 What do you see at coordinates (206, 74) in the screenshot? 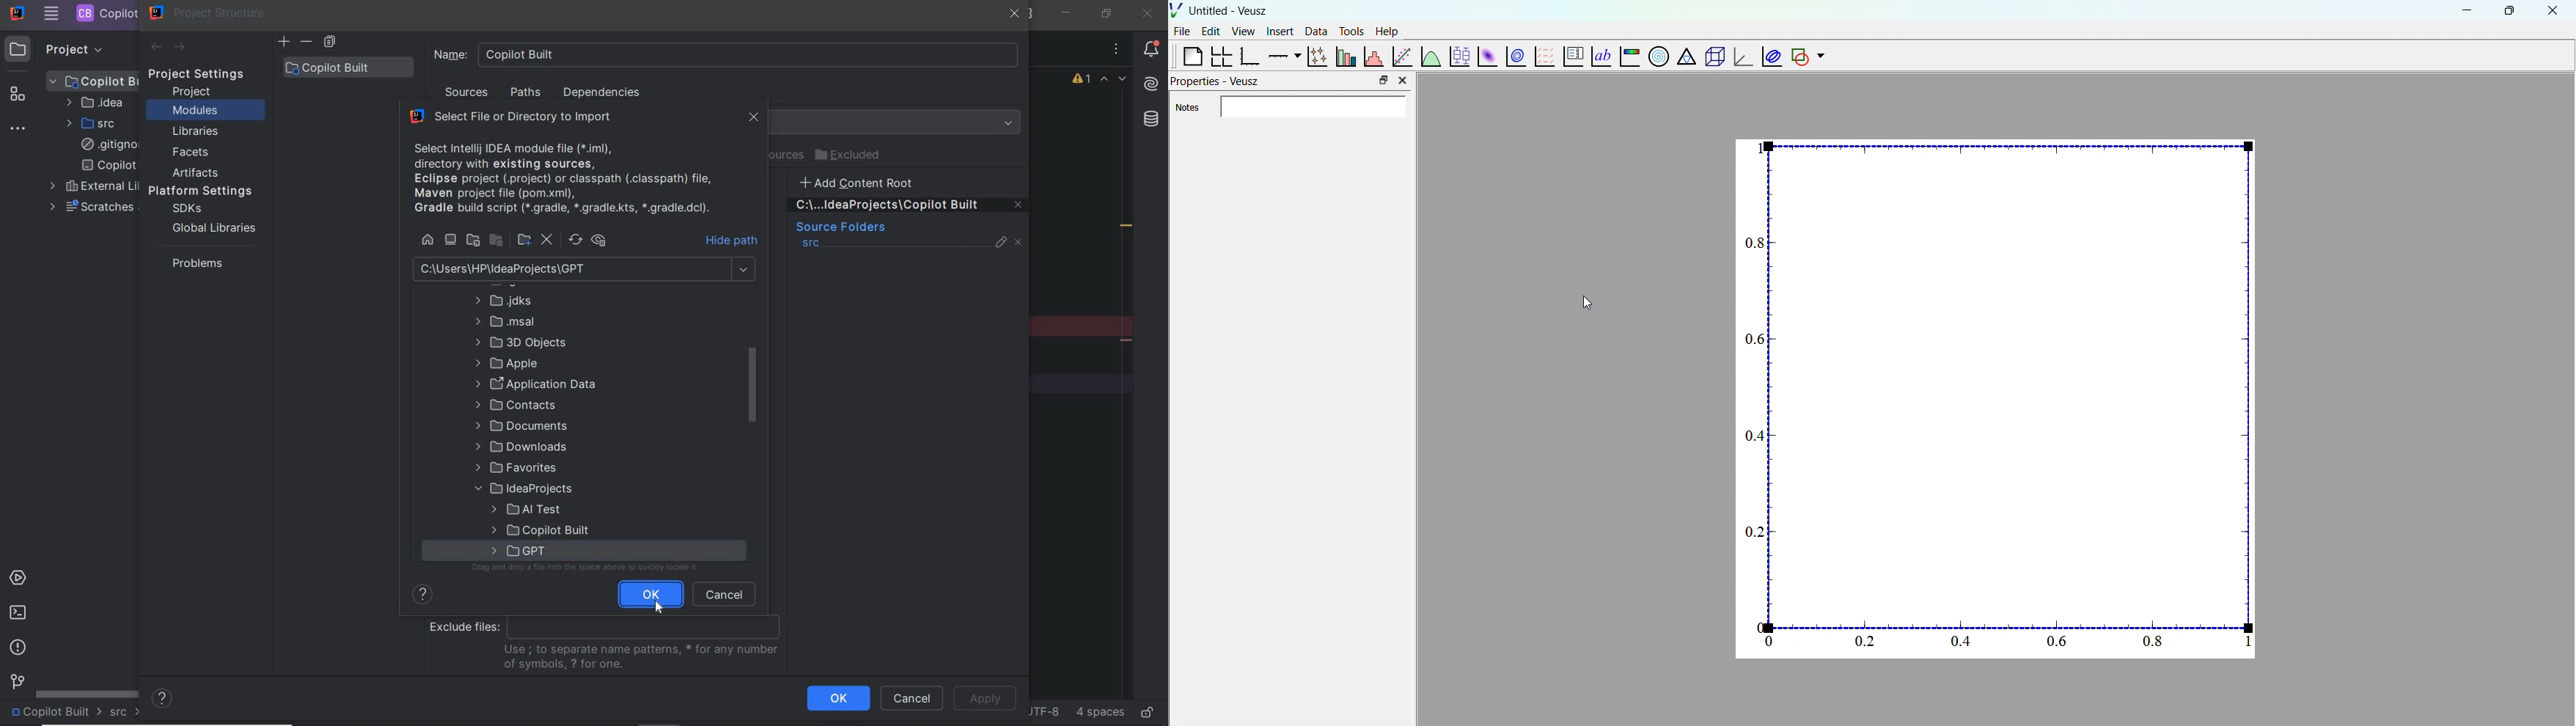
I see `project settings` at bounding box center [206, 74].